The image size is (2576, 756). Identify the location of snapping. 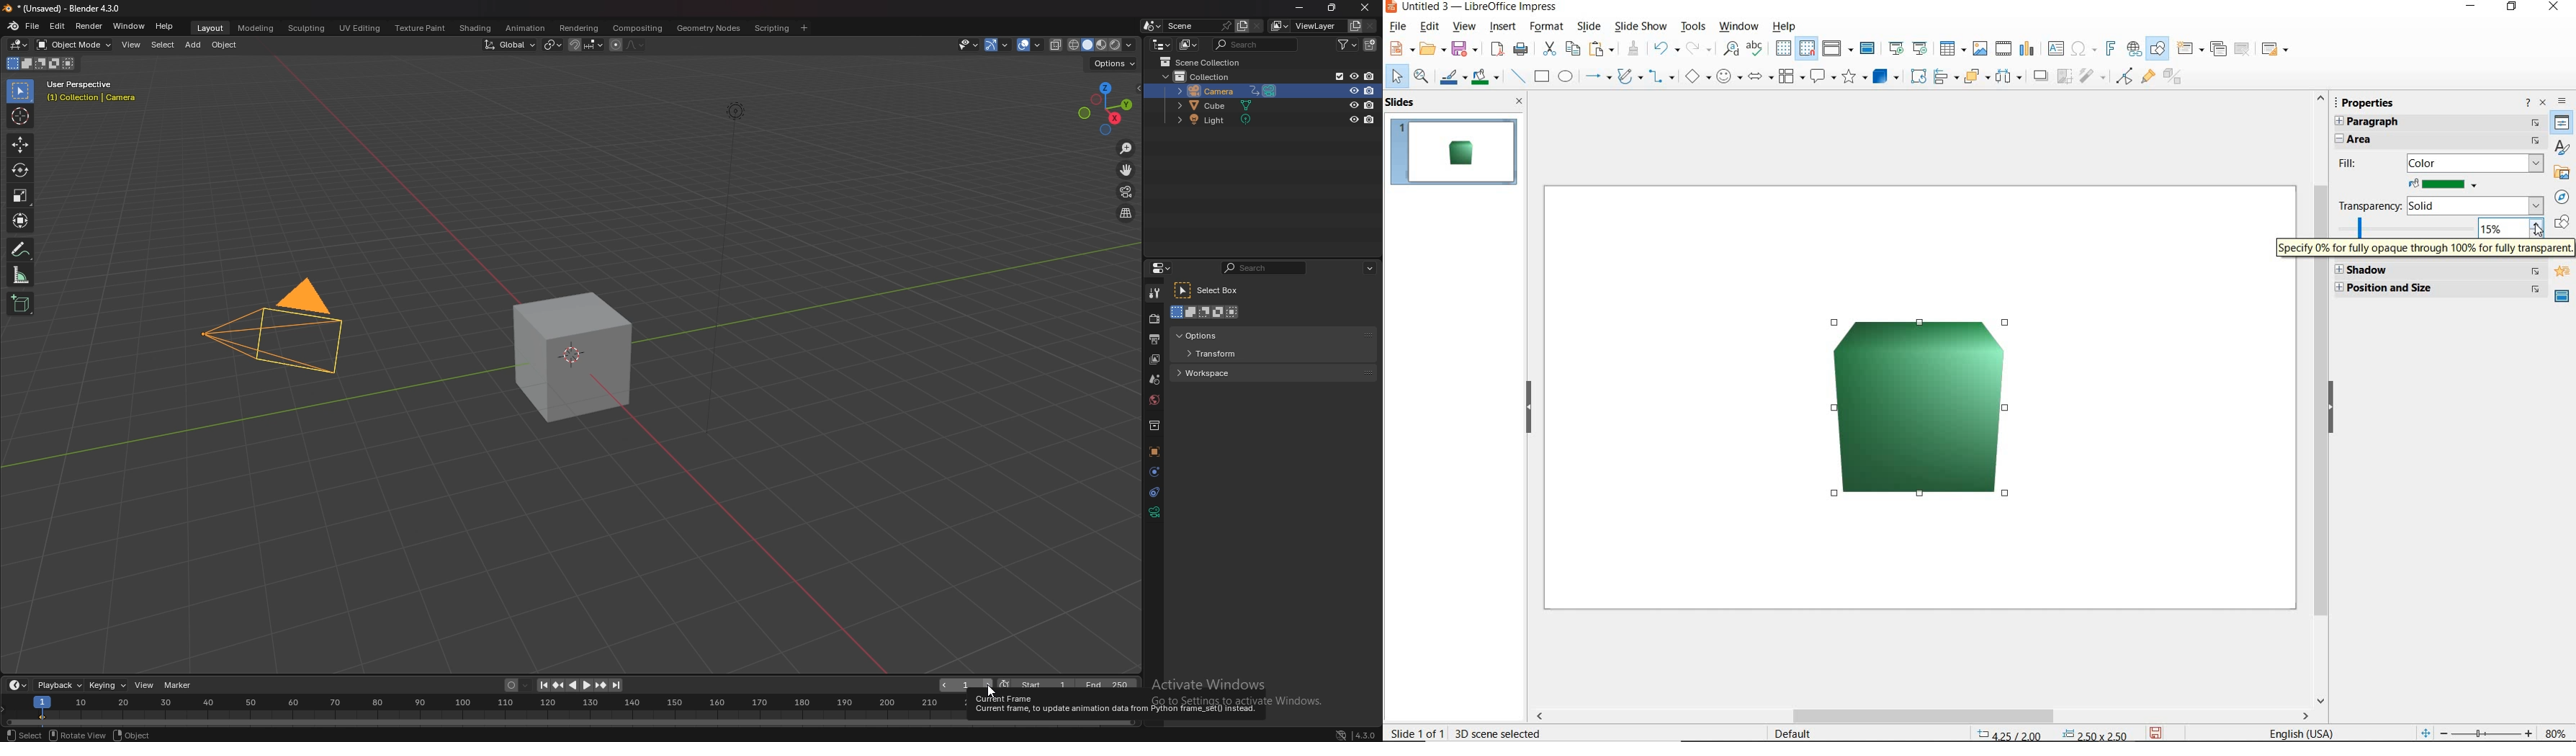
(585, 44).